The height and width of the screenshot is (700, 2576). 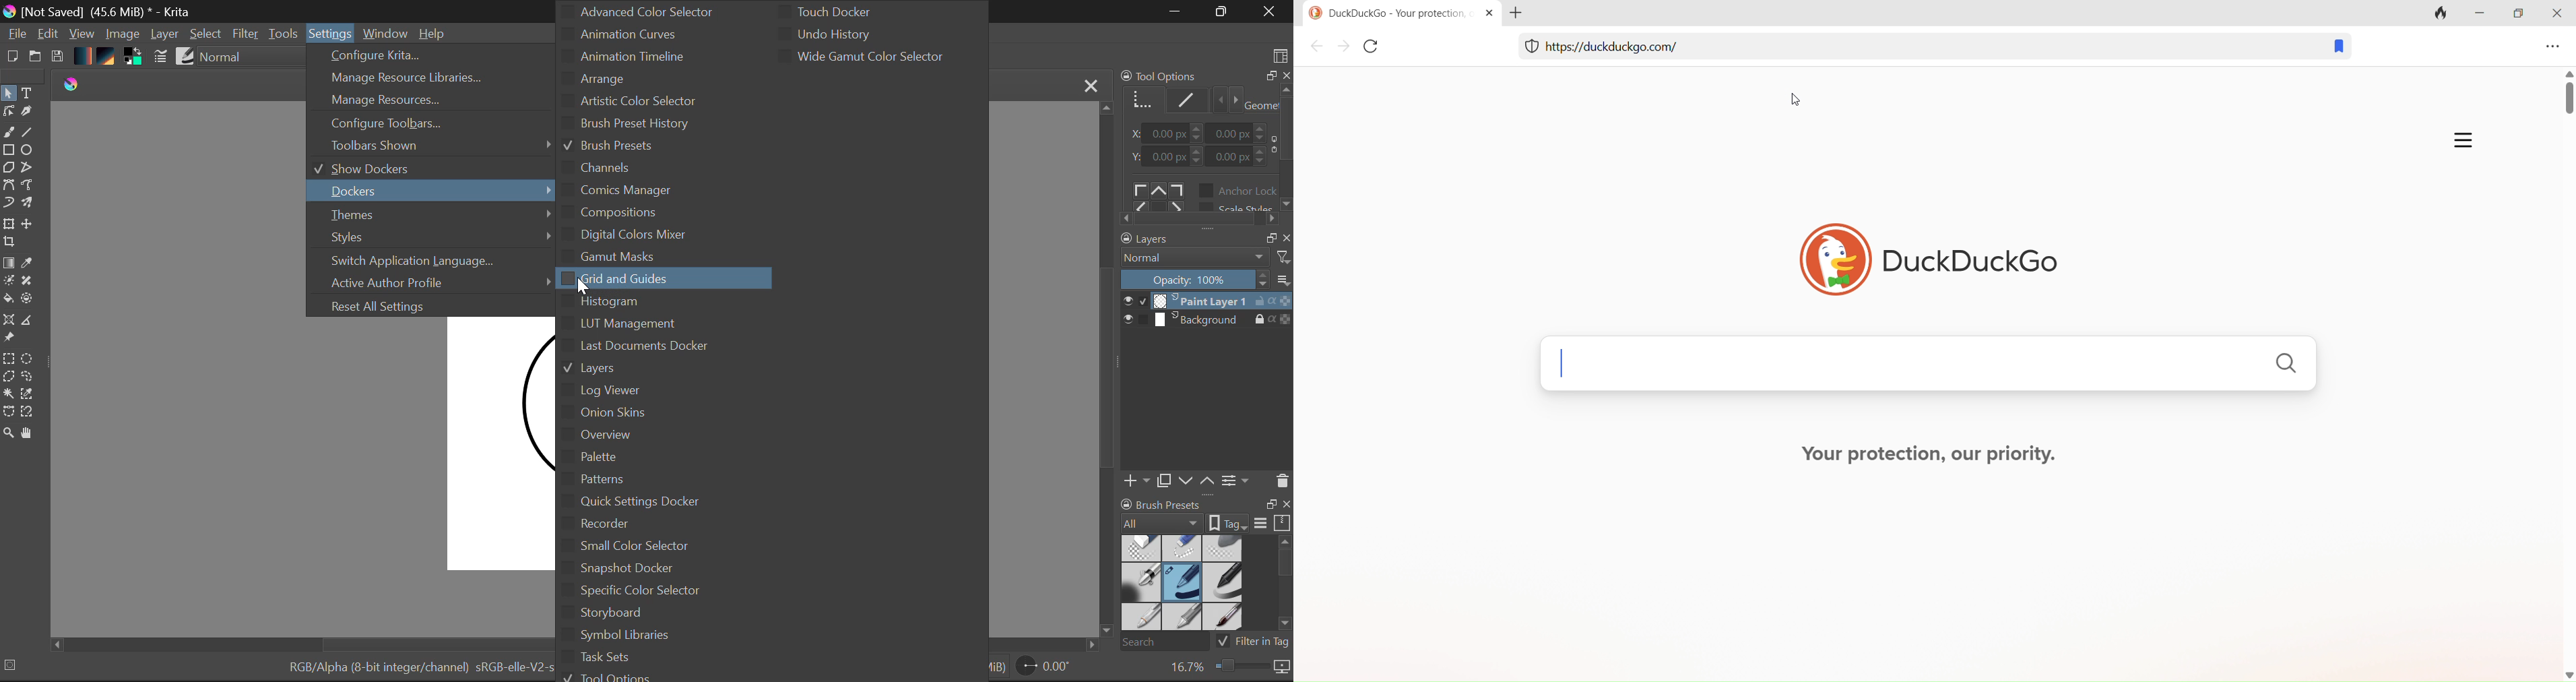 I want to click on Palette, so click(x=688, y=458).